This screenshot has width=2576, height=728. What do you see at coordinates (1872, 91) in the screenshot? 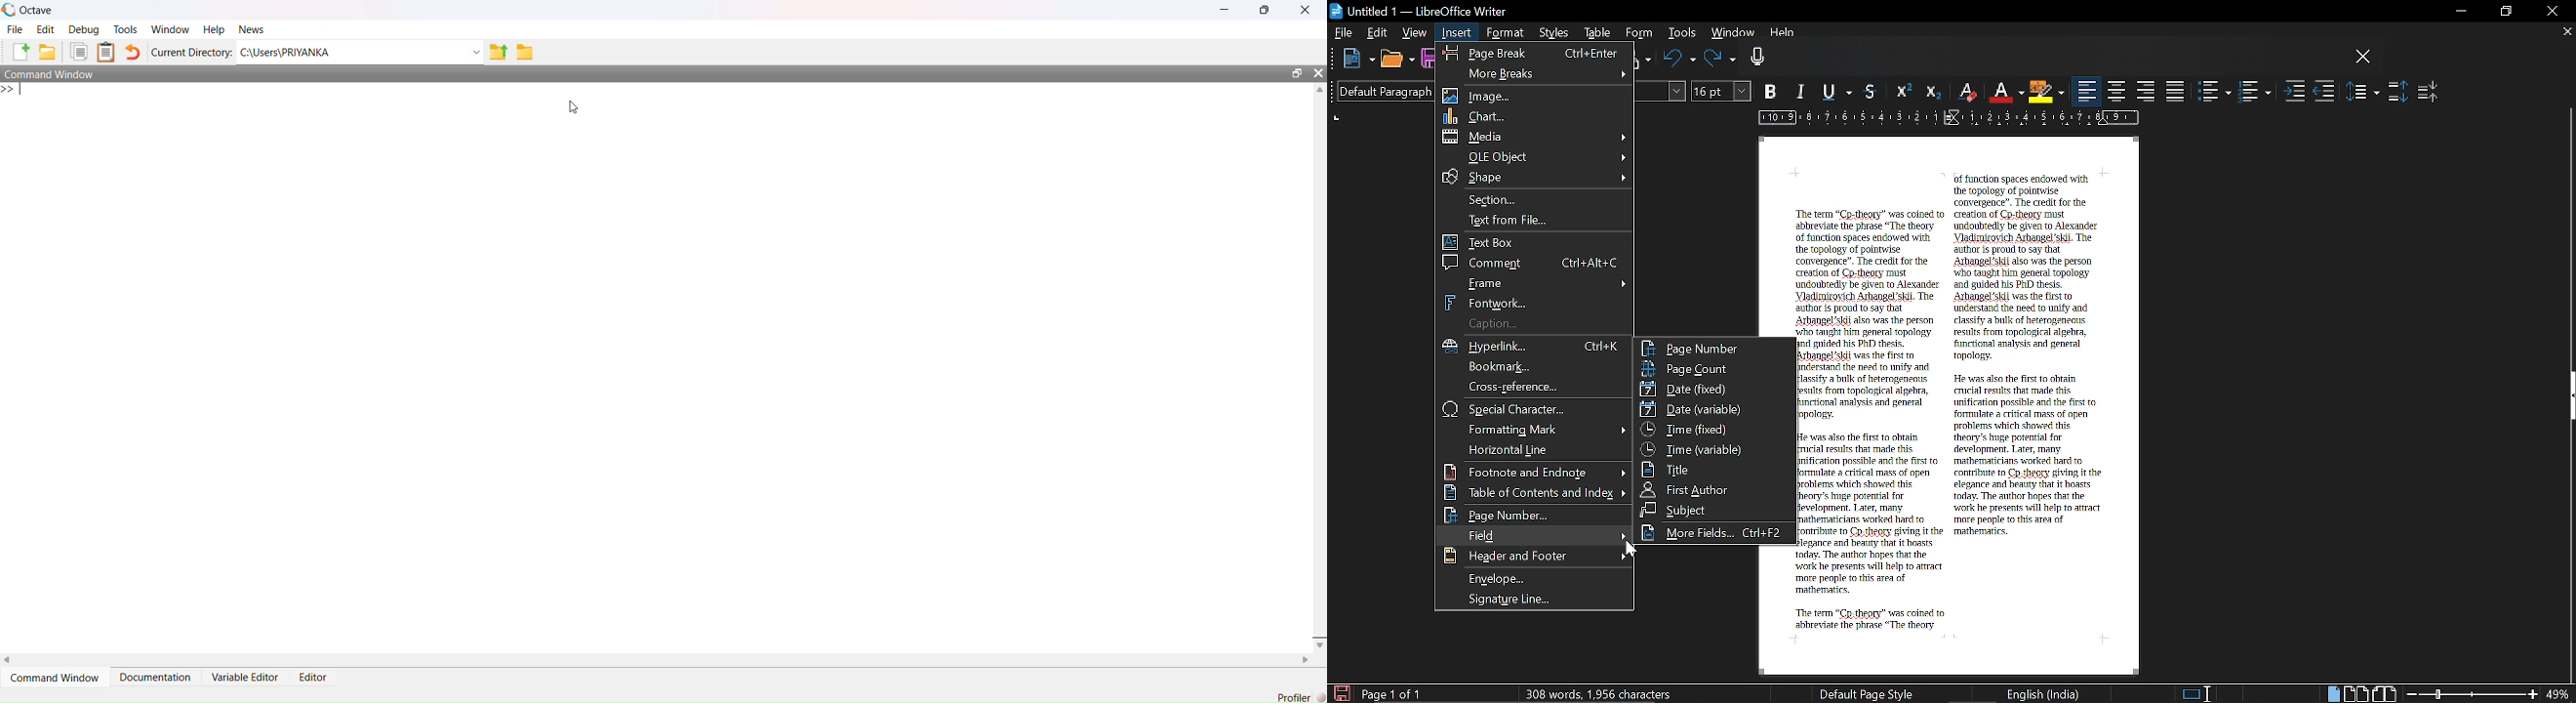
I see `strikethrough` at bounding box center [1872, 91].